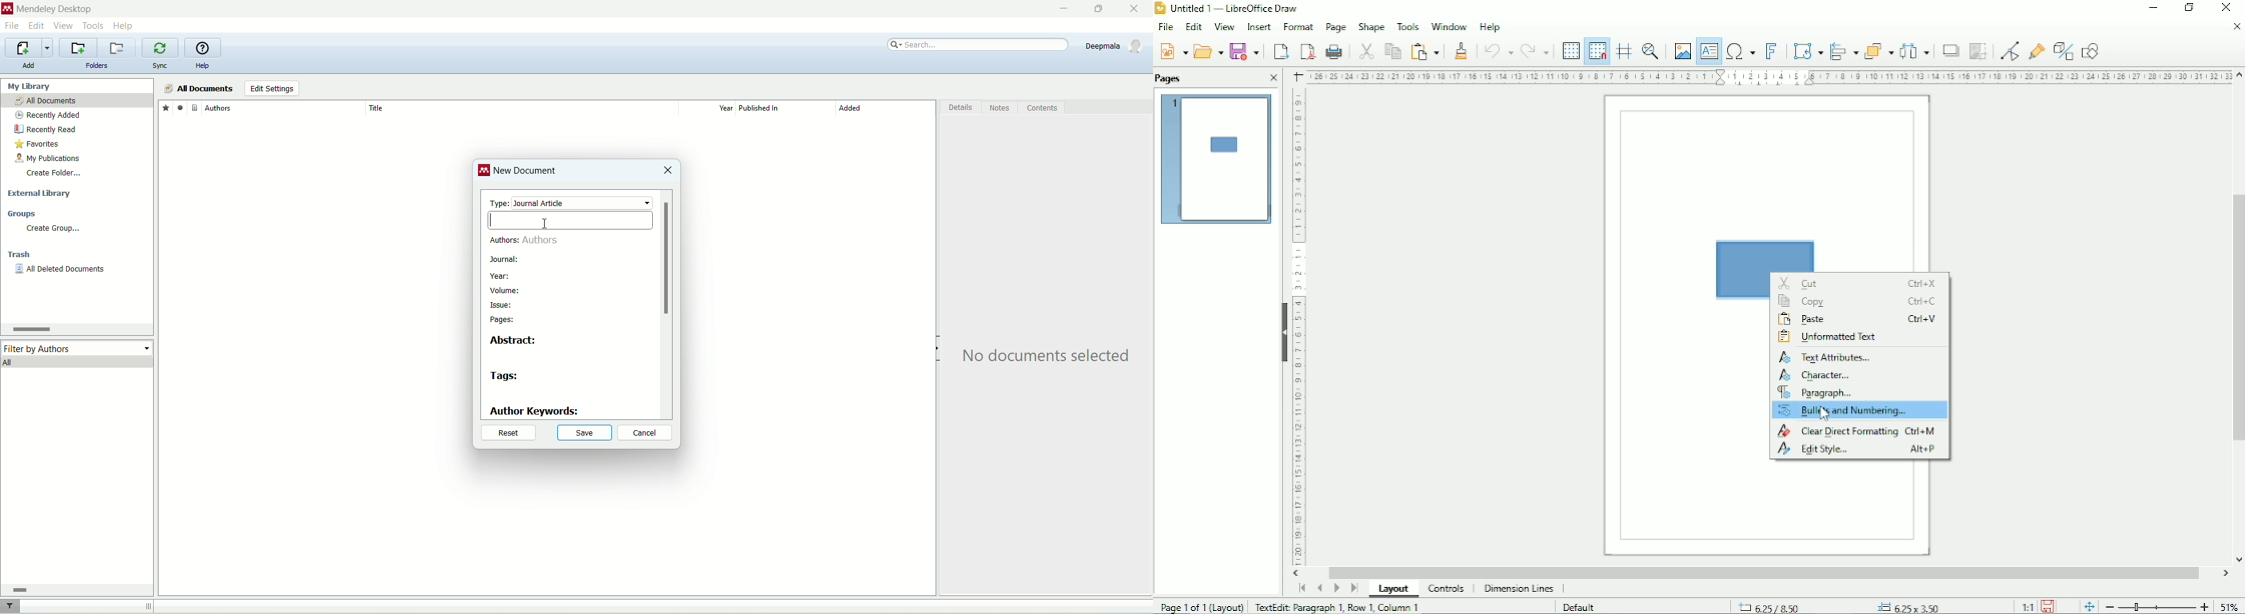  What do you see at coordinates (1259, 26) in the screenshot?
I see `Insert` at bounding box center [1259, 26].